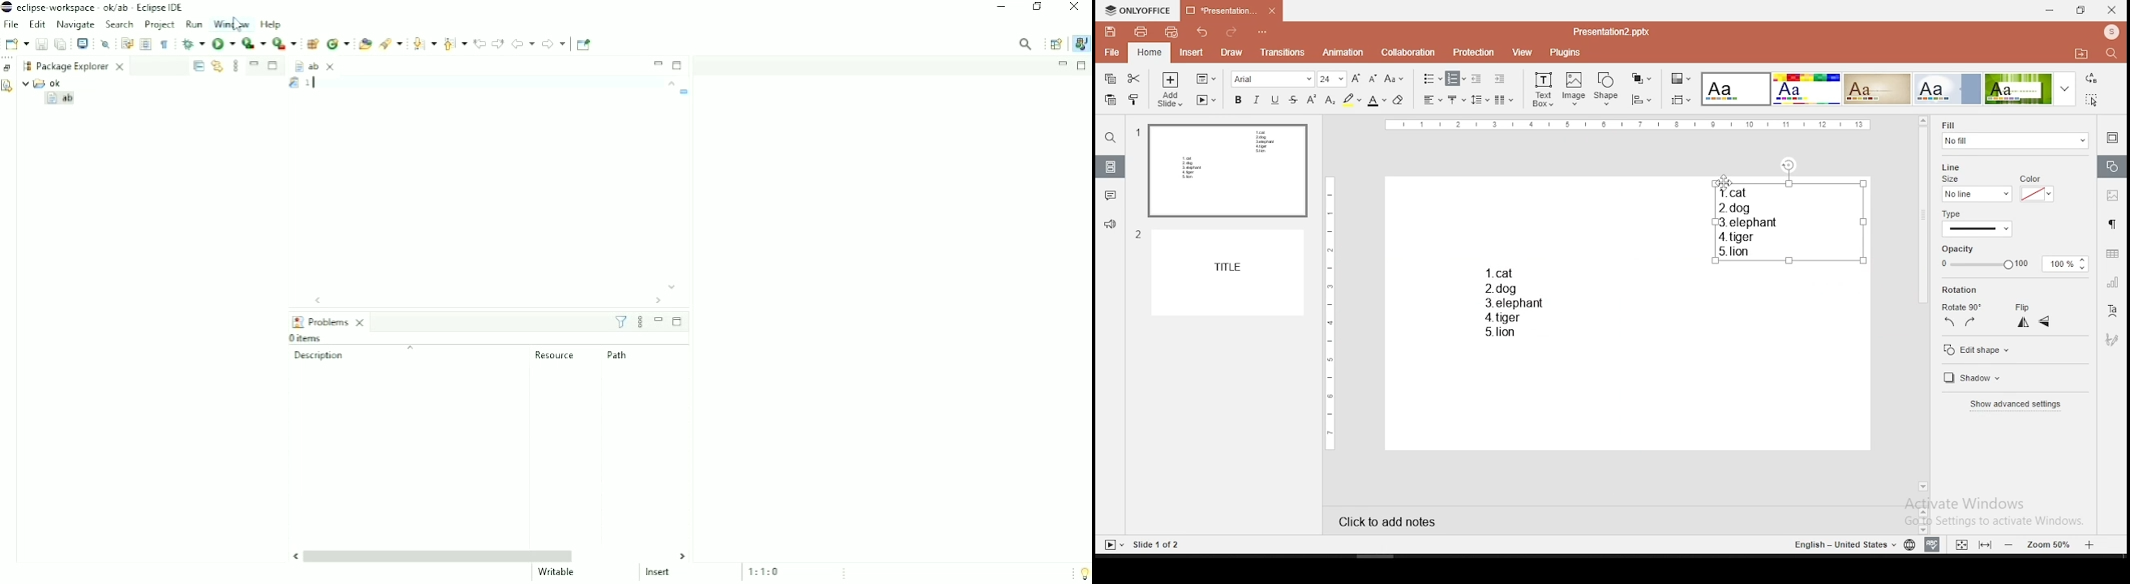 The height and width of the screenshot is (588, 2156). Describe the element at coordinates (1933, 544) in the screenshot. I see `spell check` at that location.